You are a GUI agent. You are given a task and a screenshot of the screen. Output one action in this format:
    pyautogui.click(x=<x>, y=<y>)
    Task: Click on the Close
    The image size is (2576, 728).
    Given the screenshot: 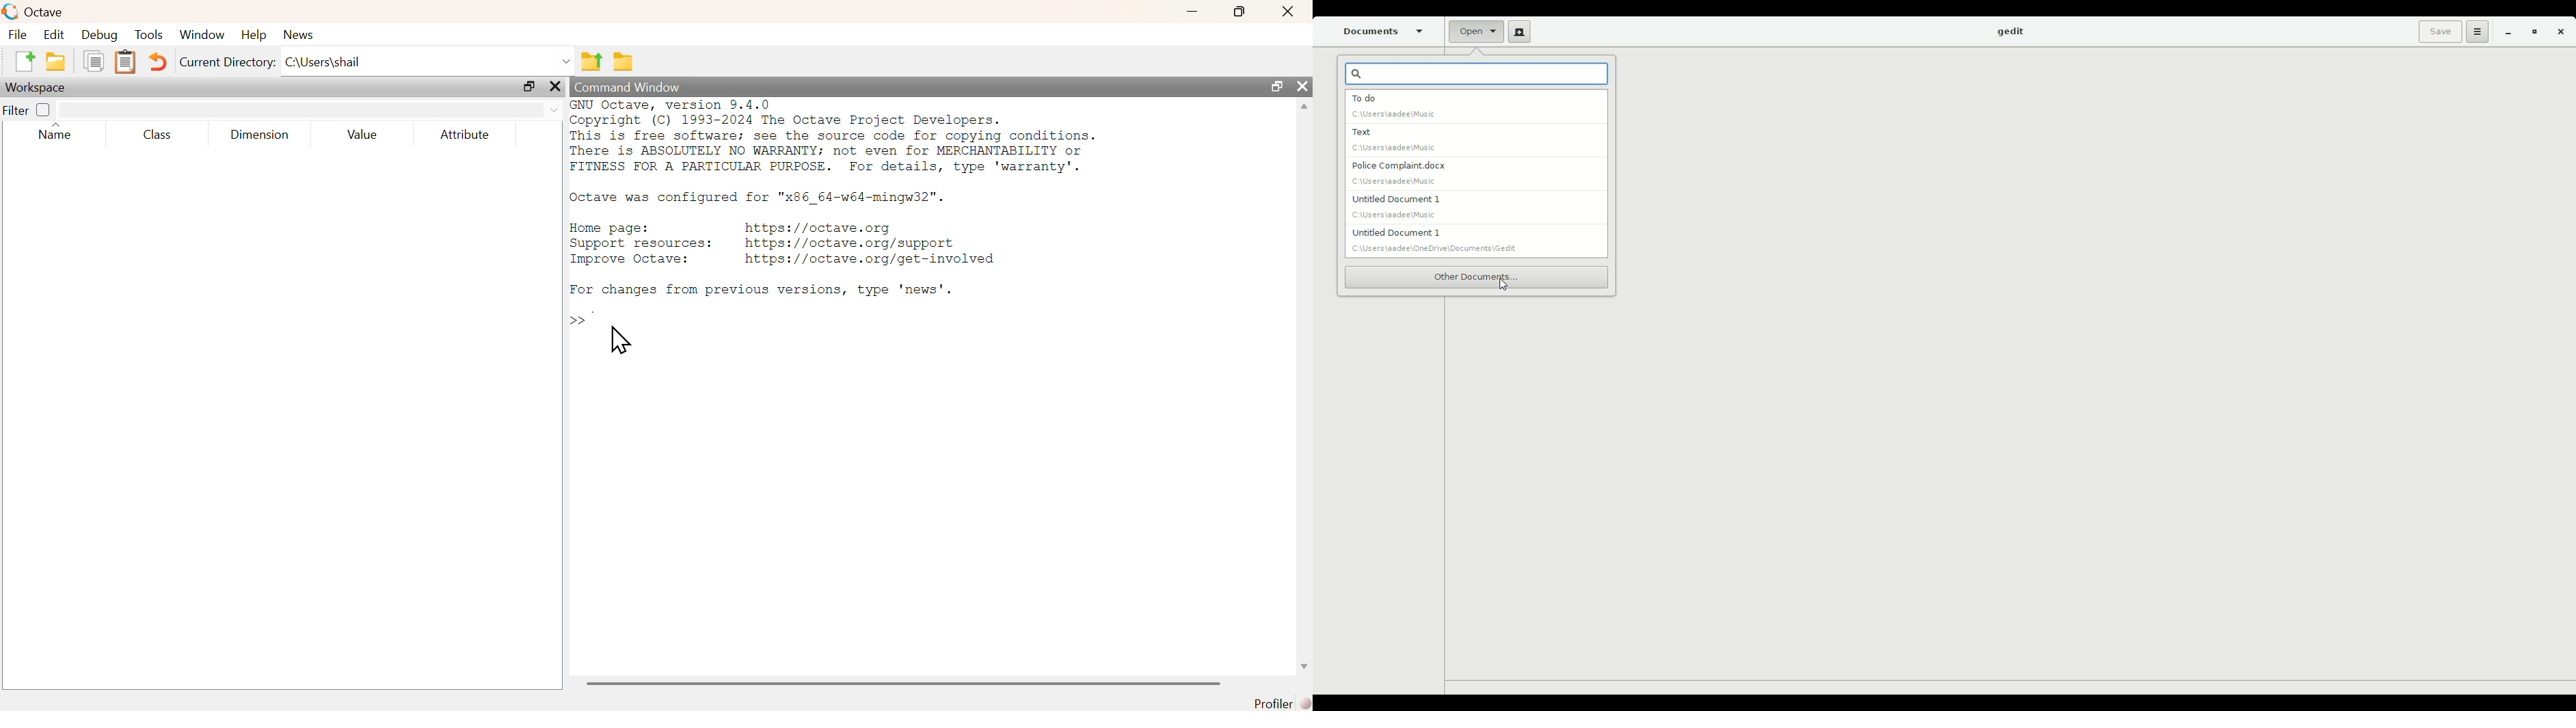 What is the action you would take?
    pyautogui.click(x=2561, y=34)
    